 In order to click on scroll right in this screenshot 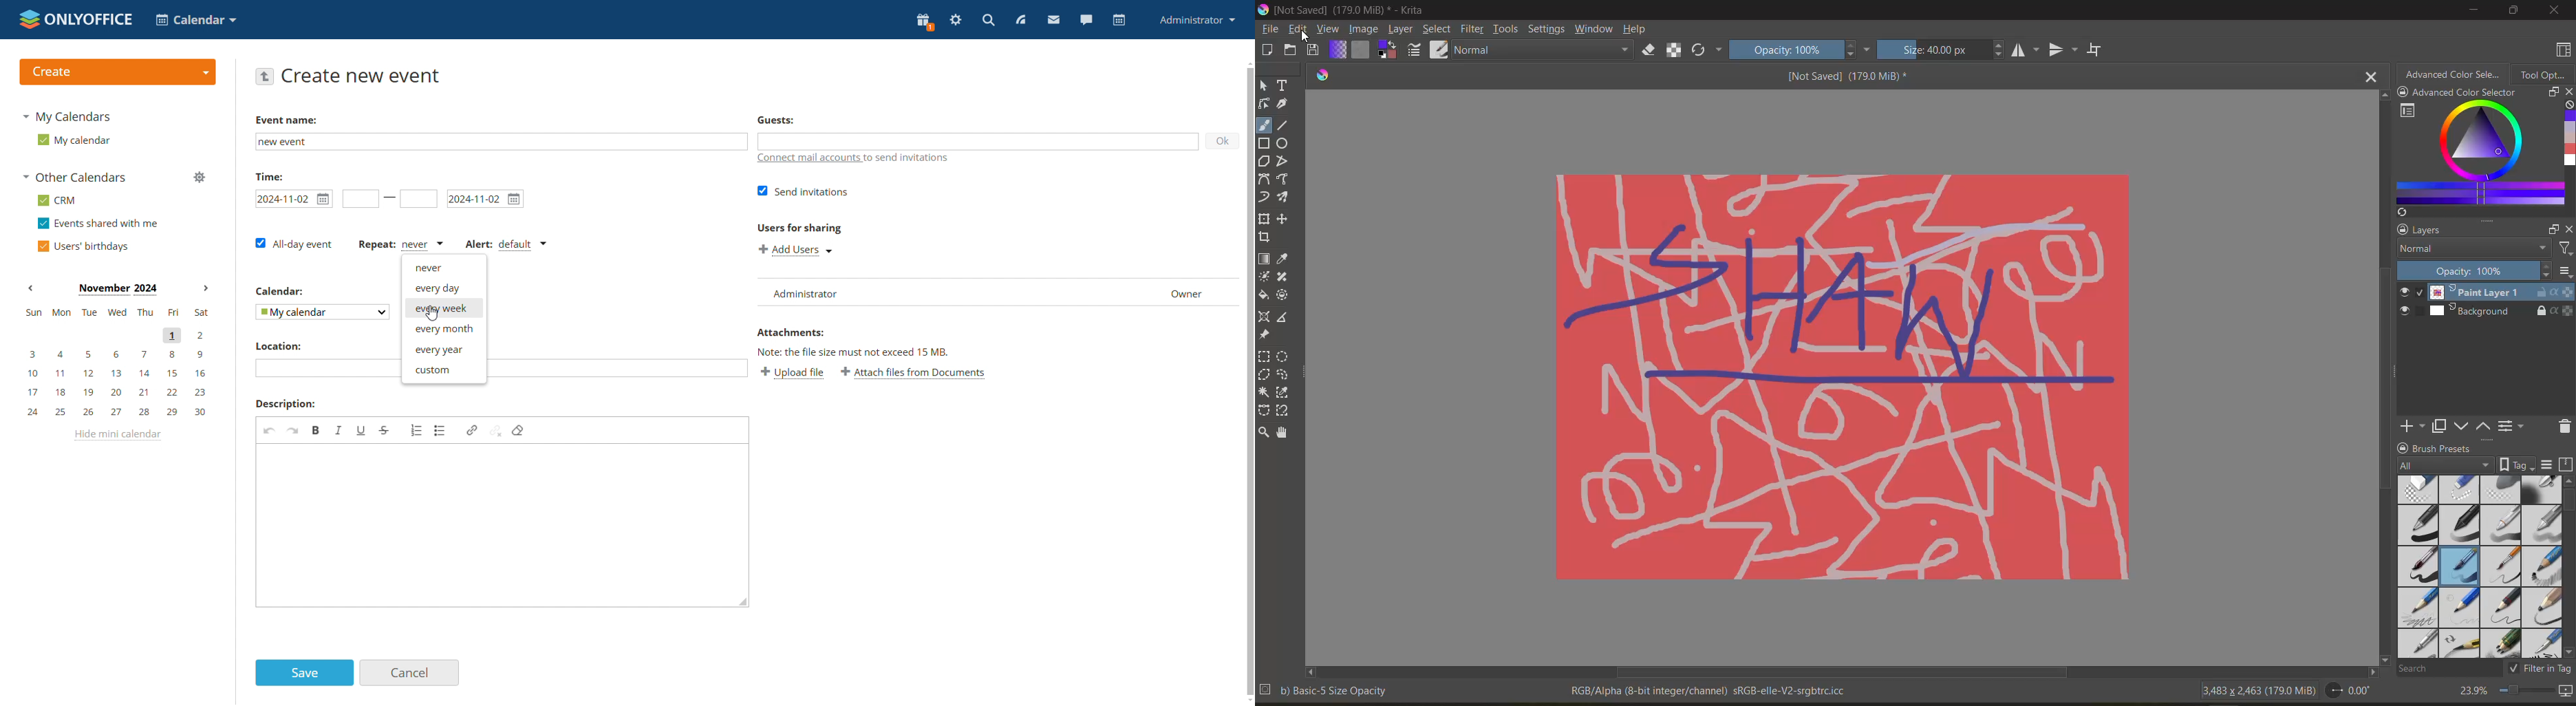, I will do `click(2369, 673)`.